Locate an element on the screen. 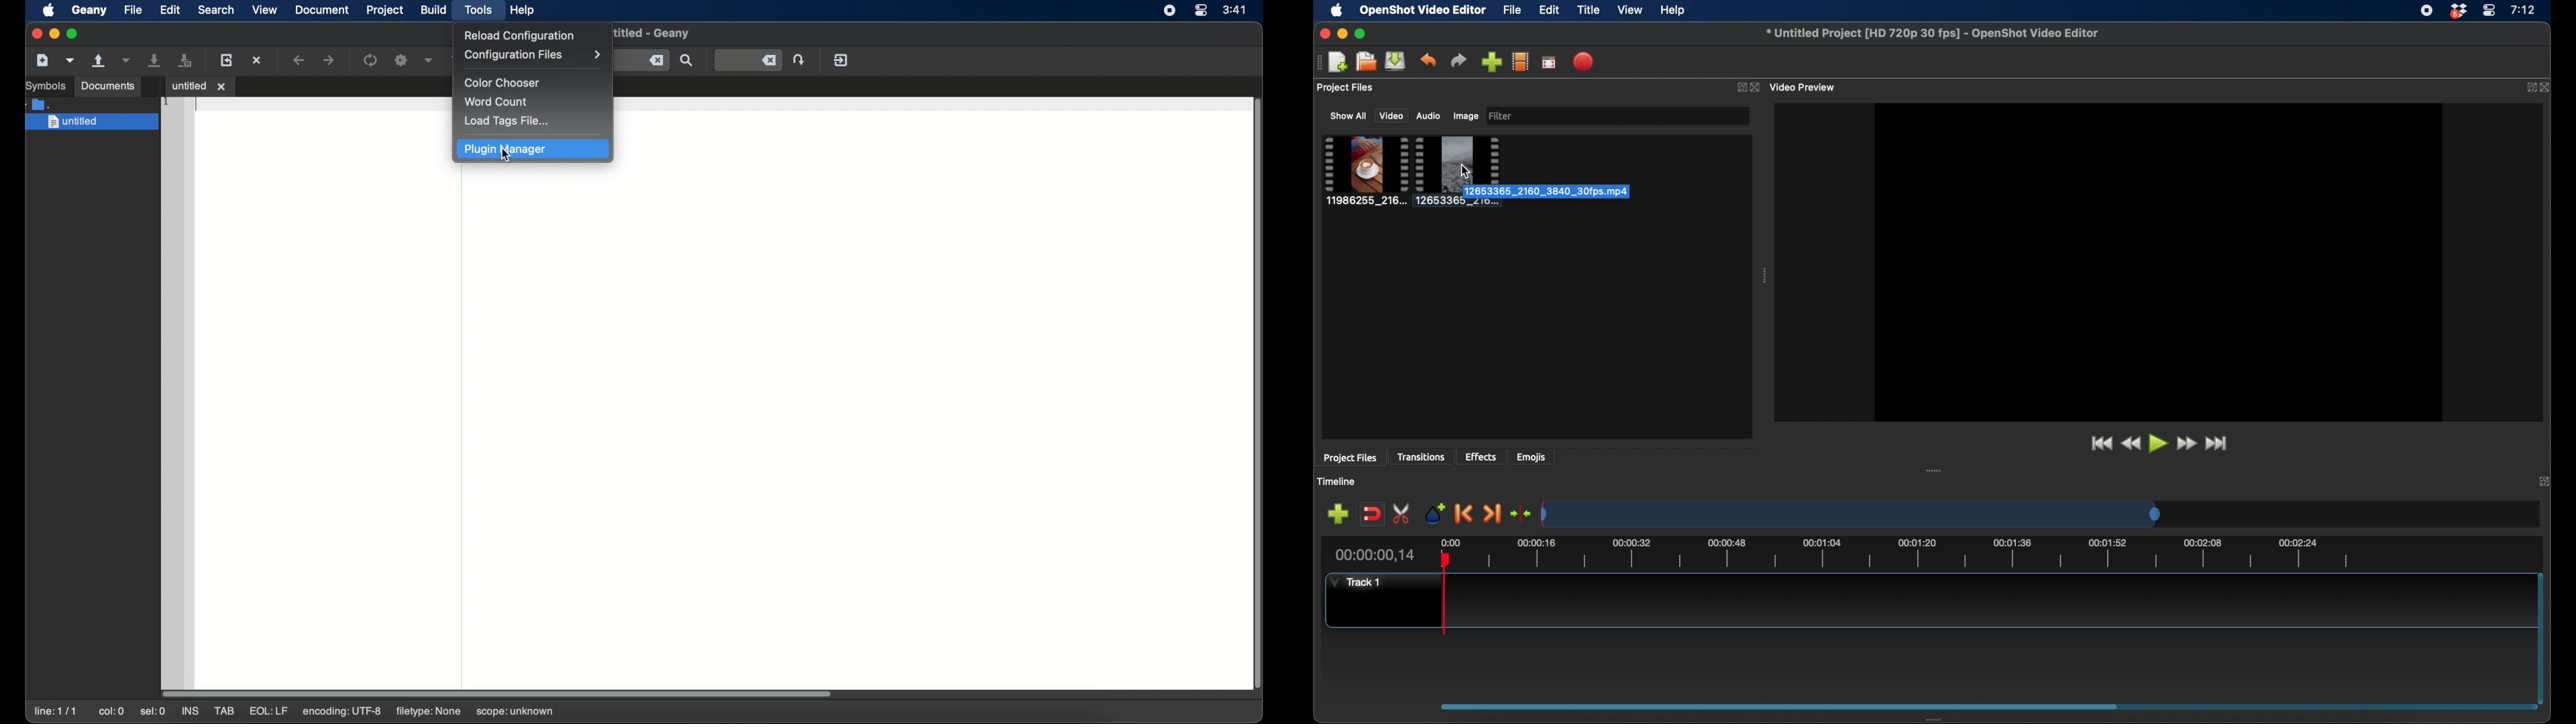 This screenshot has height=728, width=2576. next marker is located at coordinates (1493, 514).